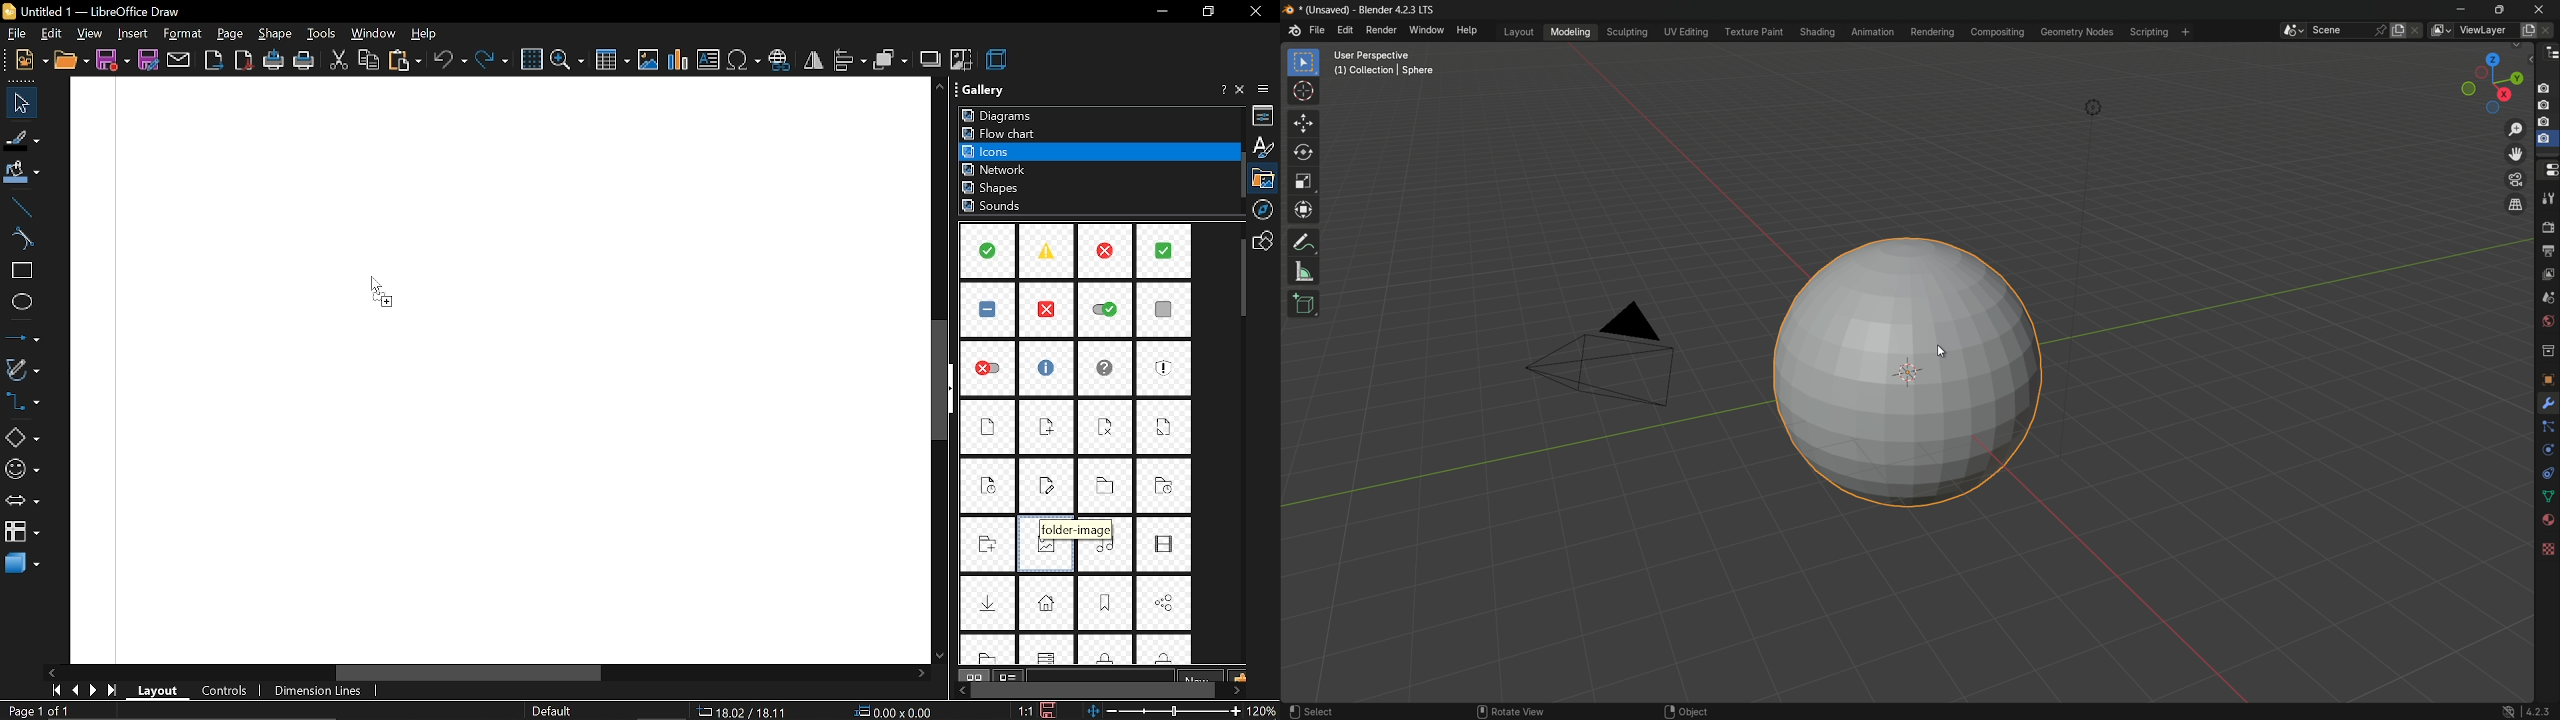 The width and height of the screenshot is (2576, 728). I want to click on previous page, so click(74, 690).